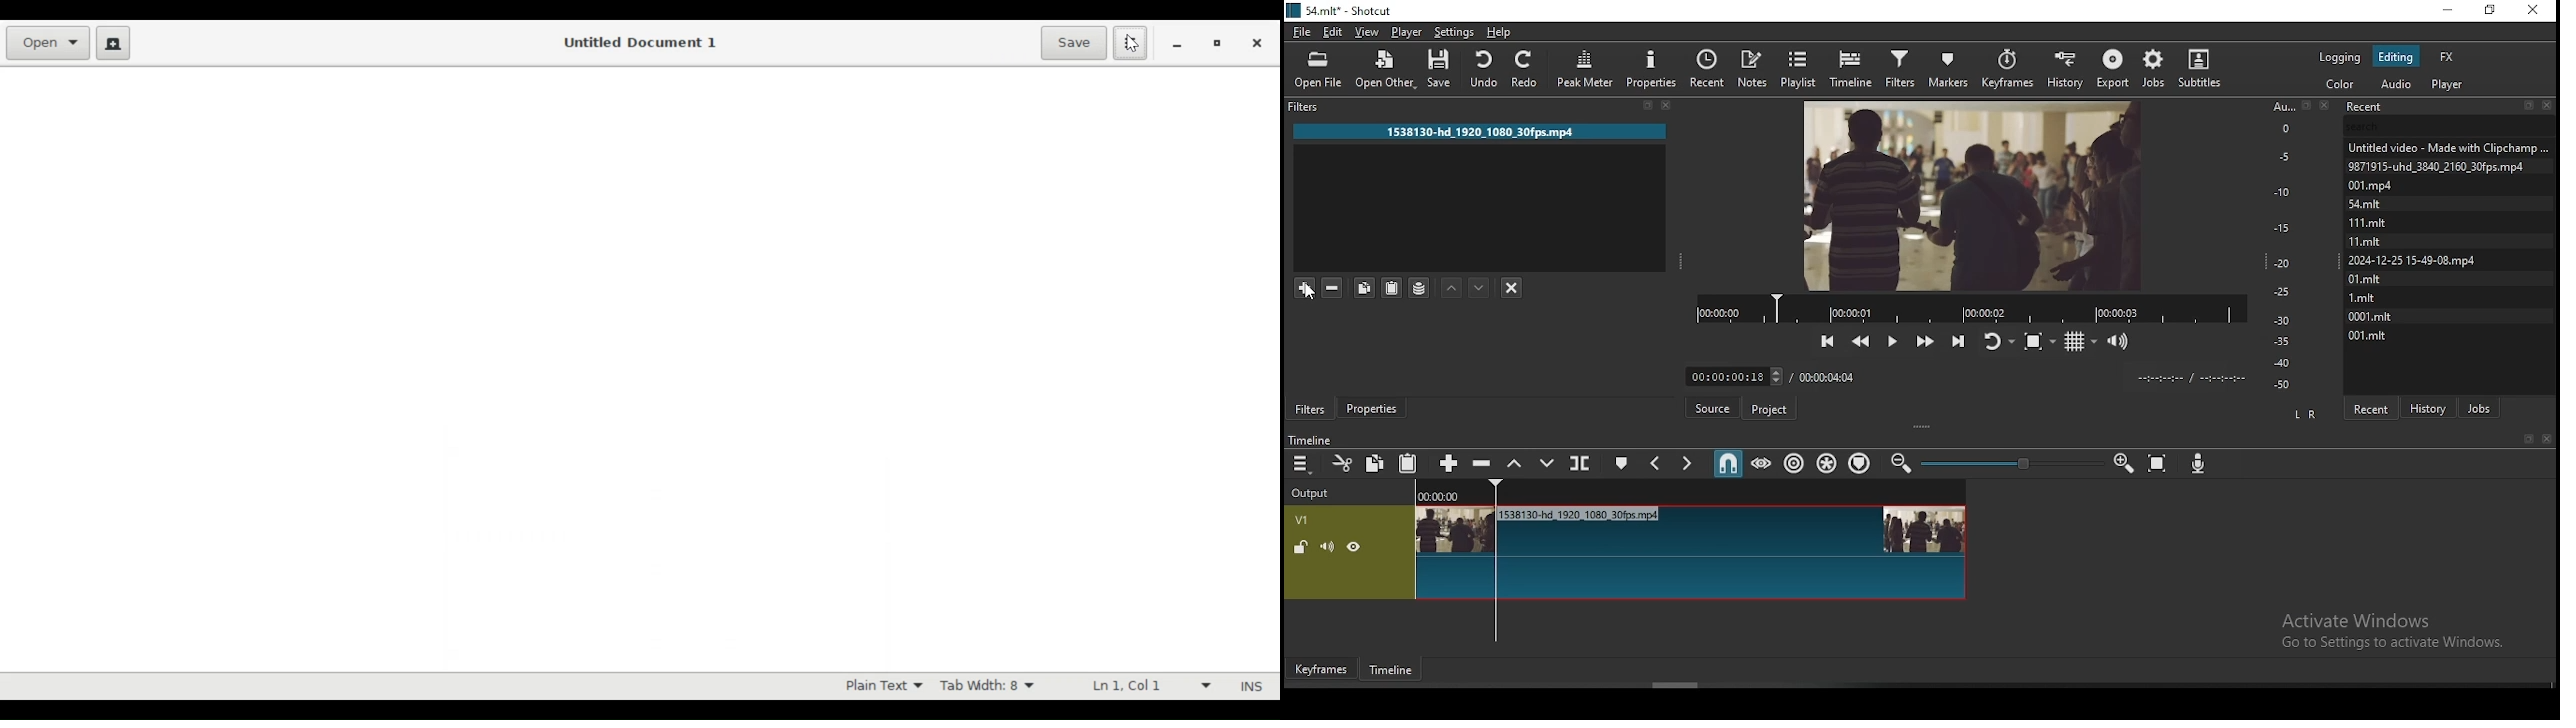  What do you see at coordinates (1395, 289) in the screenshot?
I see `paste filters` at bounding box center [1395, 289].